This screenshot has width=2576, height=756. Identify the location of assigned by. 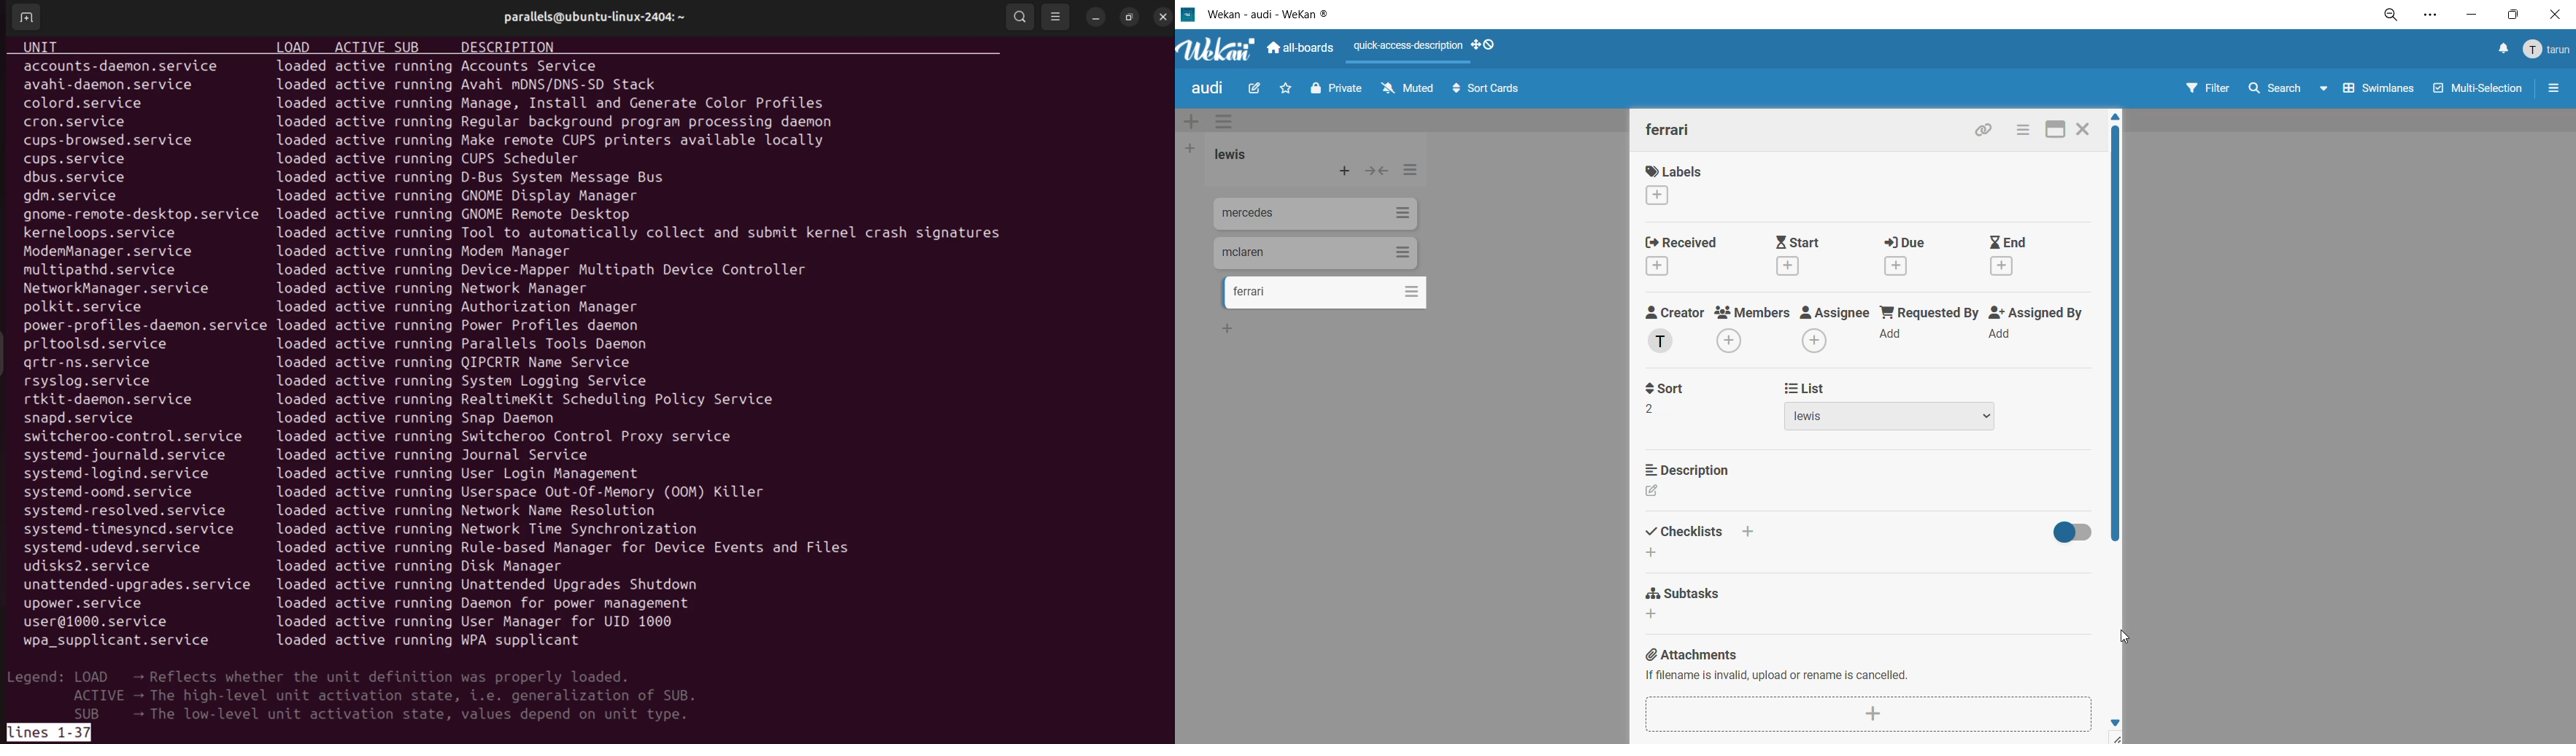
(2037, 325).